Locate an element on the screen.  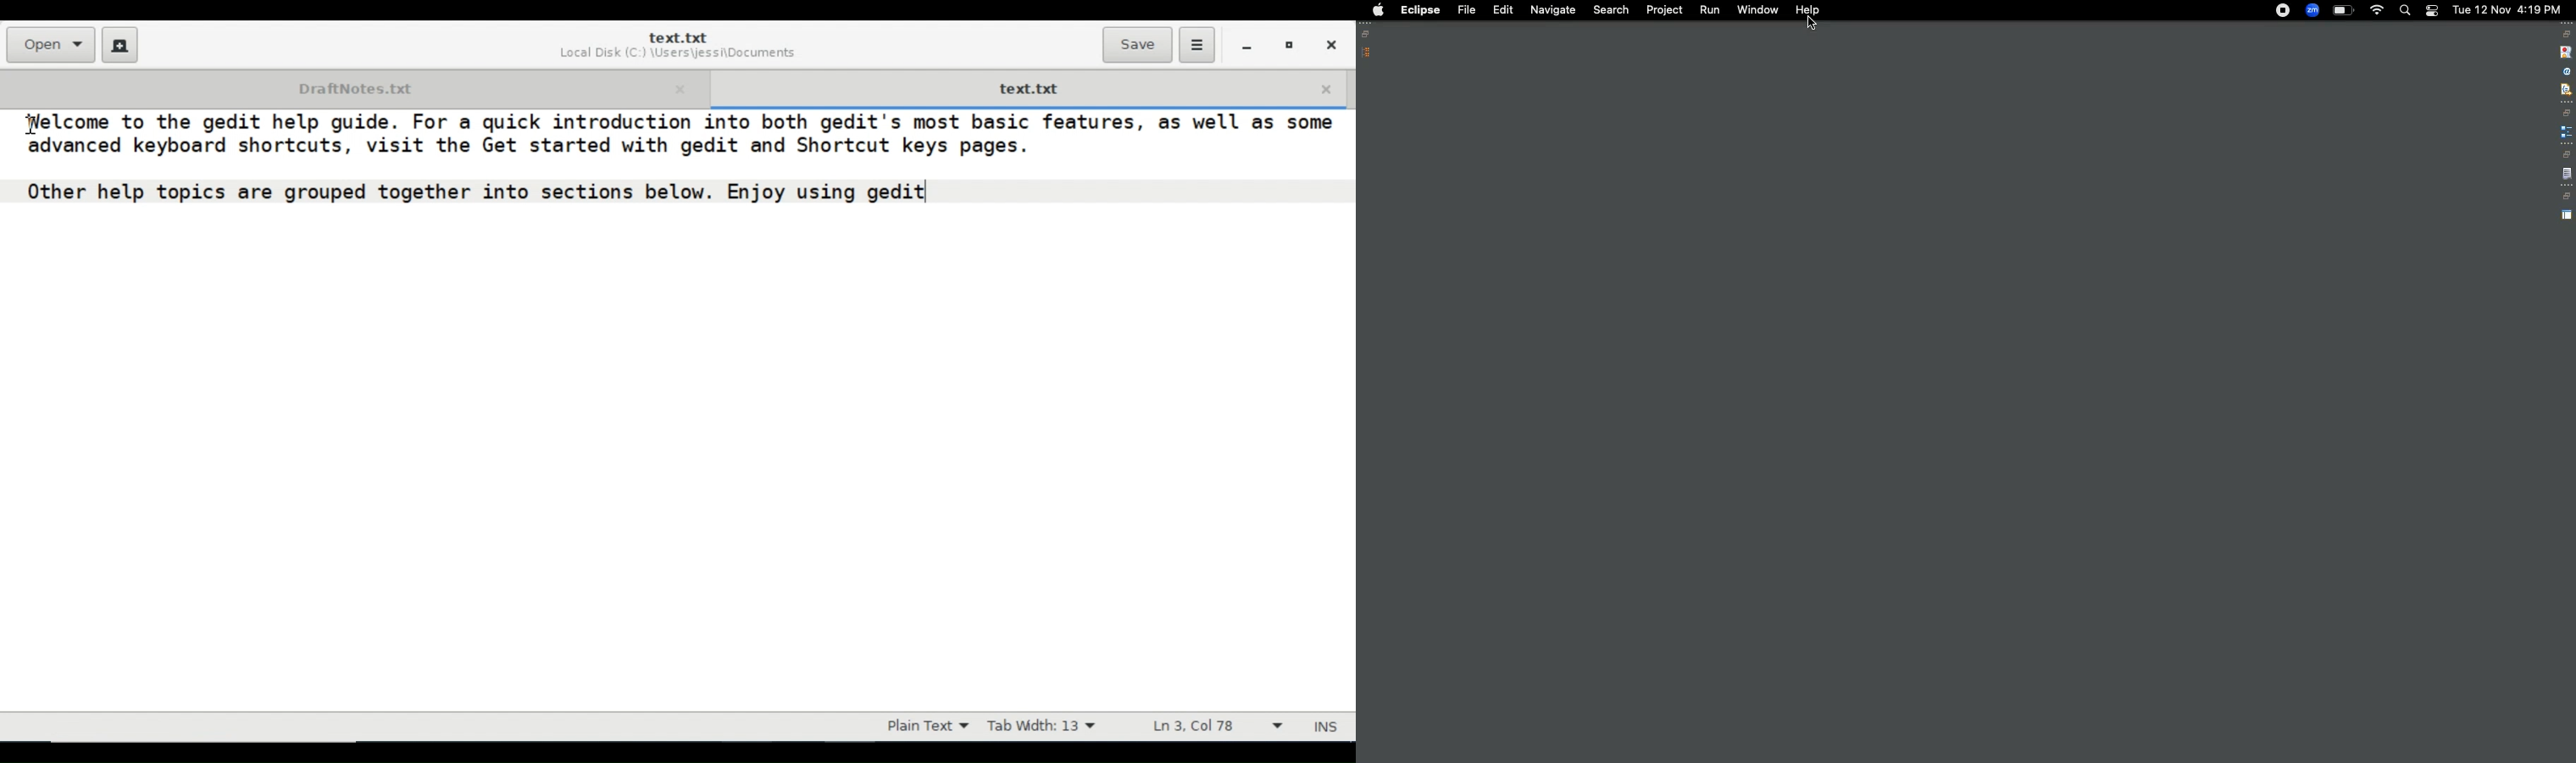
File type is located at coordinates (924, 726).